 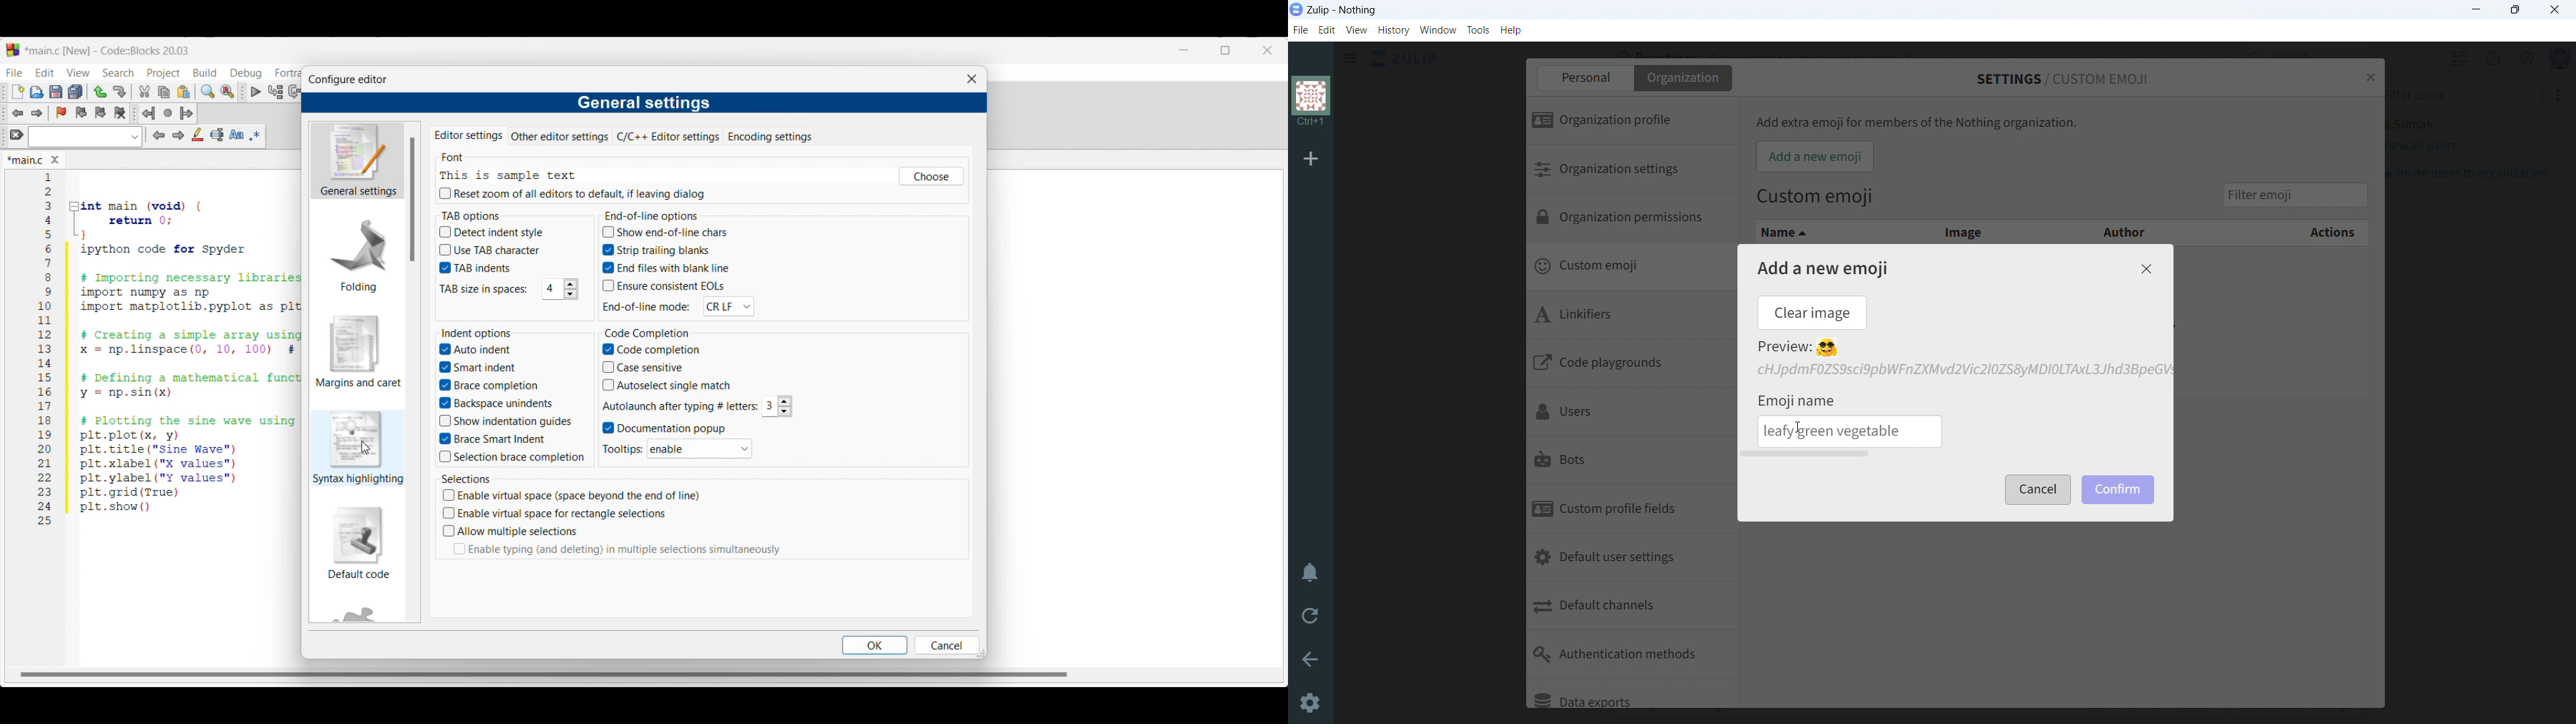 I want to click on Toggle forward, so click(x=38, y=113).